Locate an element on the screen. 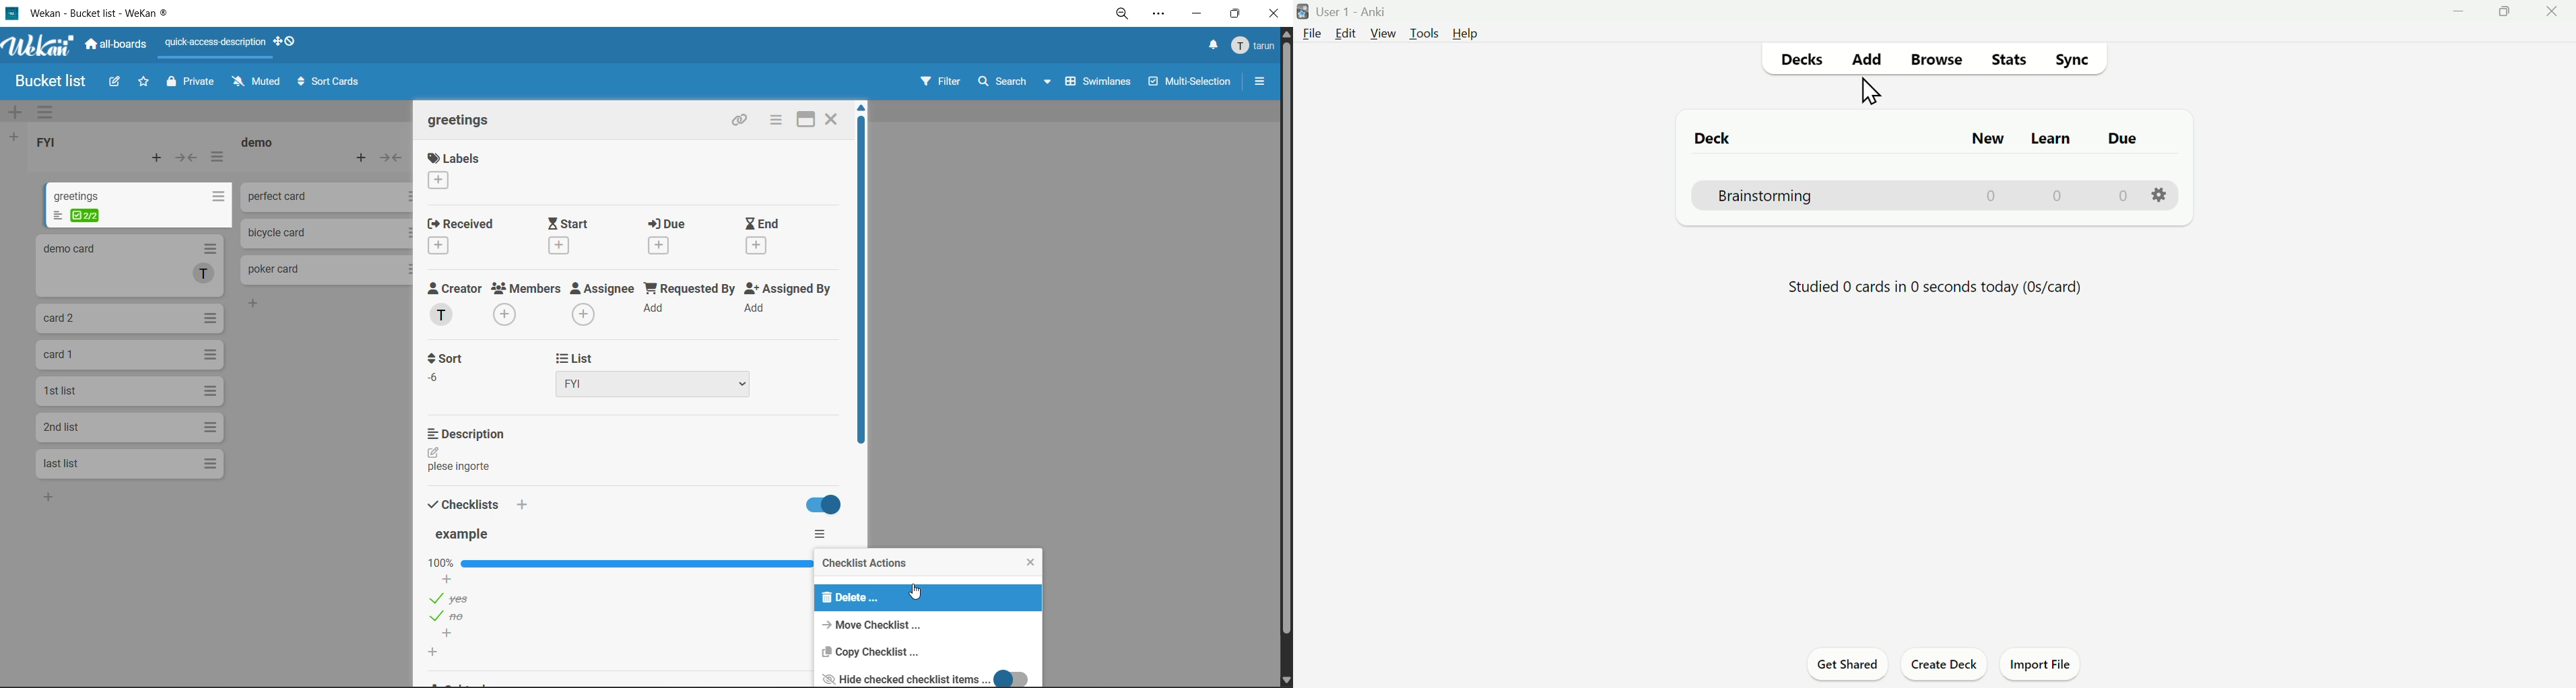 This screenshot has height=700, width=2576. checklist options is located at coordinates (459, 596).